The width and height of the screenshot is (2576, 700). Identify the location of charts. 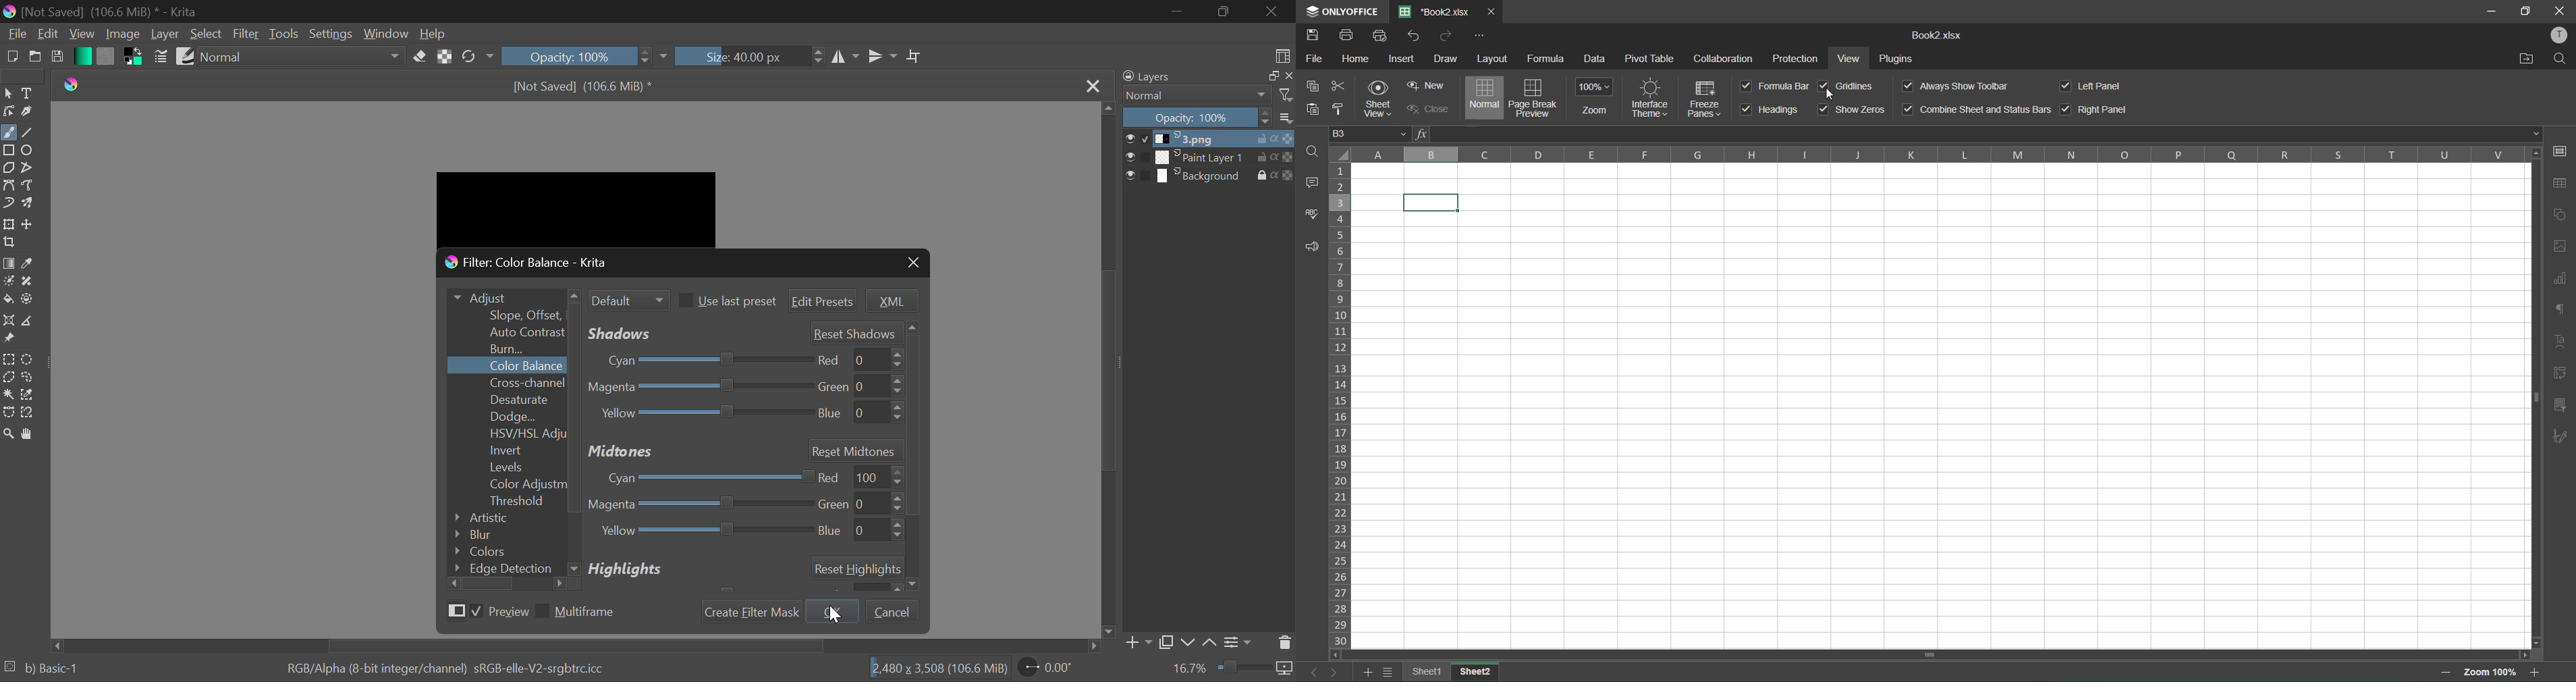
(2560, 282).